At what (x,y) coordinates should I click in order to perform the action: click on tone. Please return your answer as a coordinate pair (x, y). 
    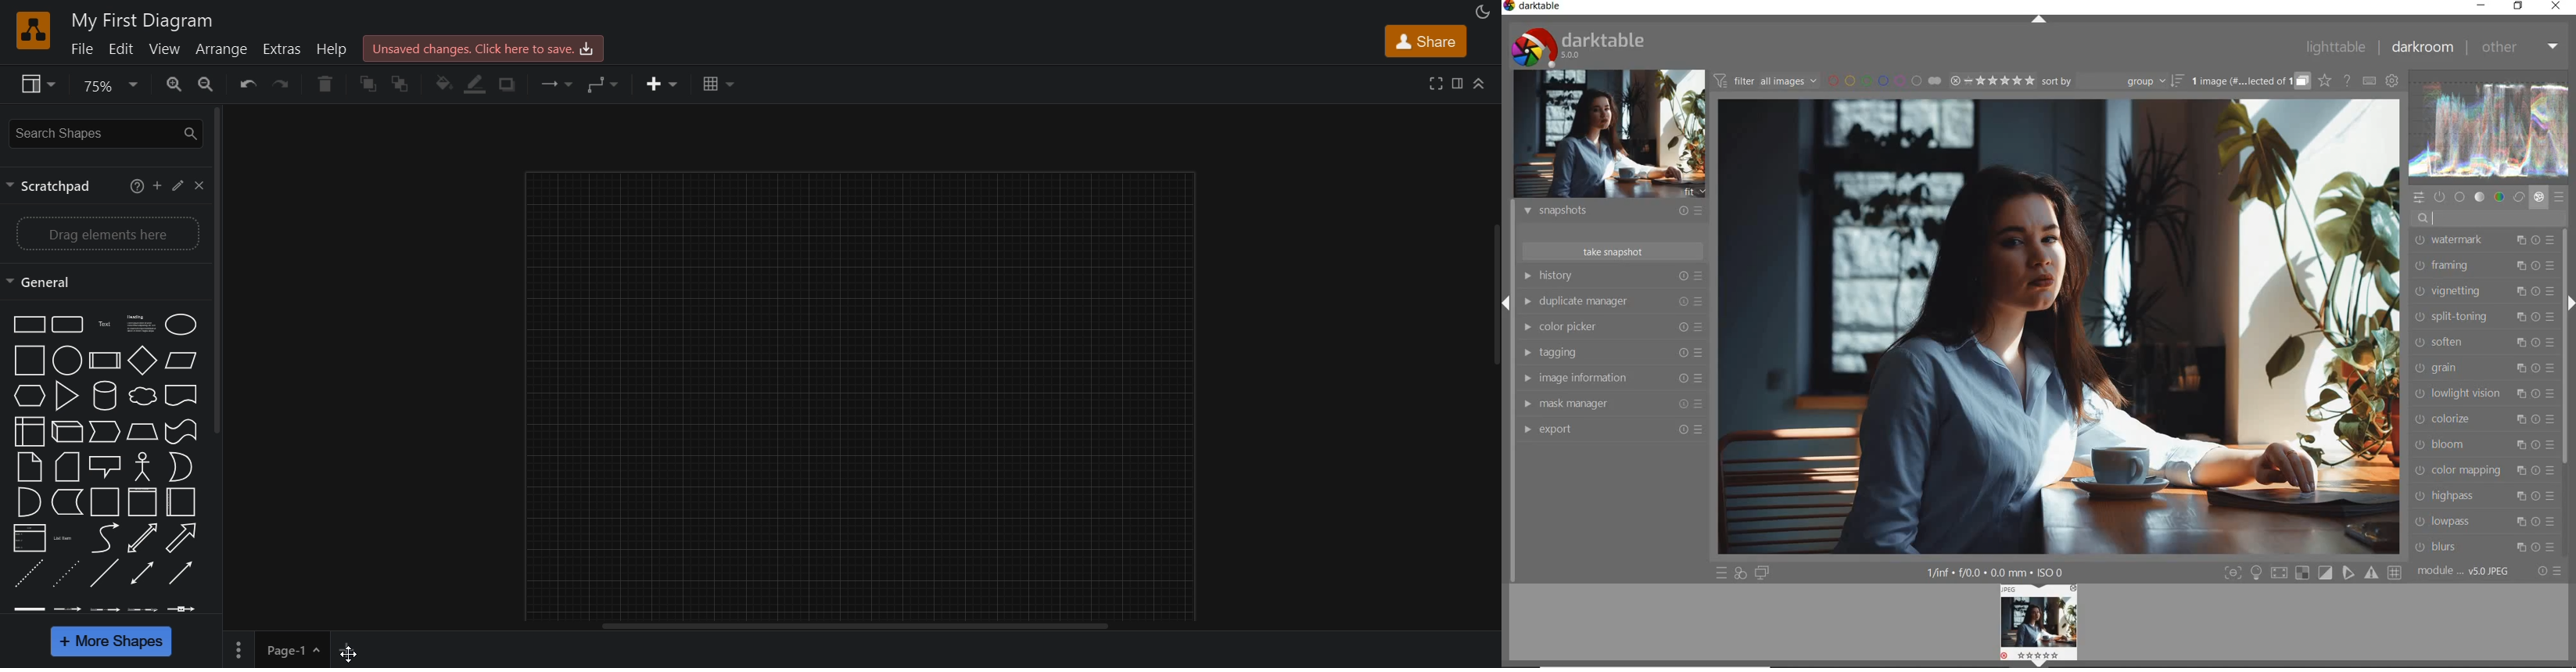
    Looking at the image, I should click on (2481, 197).